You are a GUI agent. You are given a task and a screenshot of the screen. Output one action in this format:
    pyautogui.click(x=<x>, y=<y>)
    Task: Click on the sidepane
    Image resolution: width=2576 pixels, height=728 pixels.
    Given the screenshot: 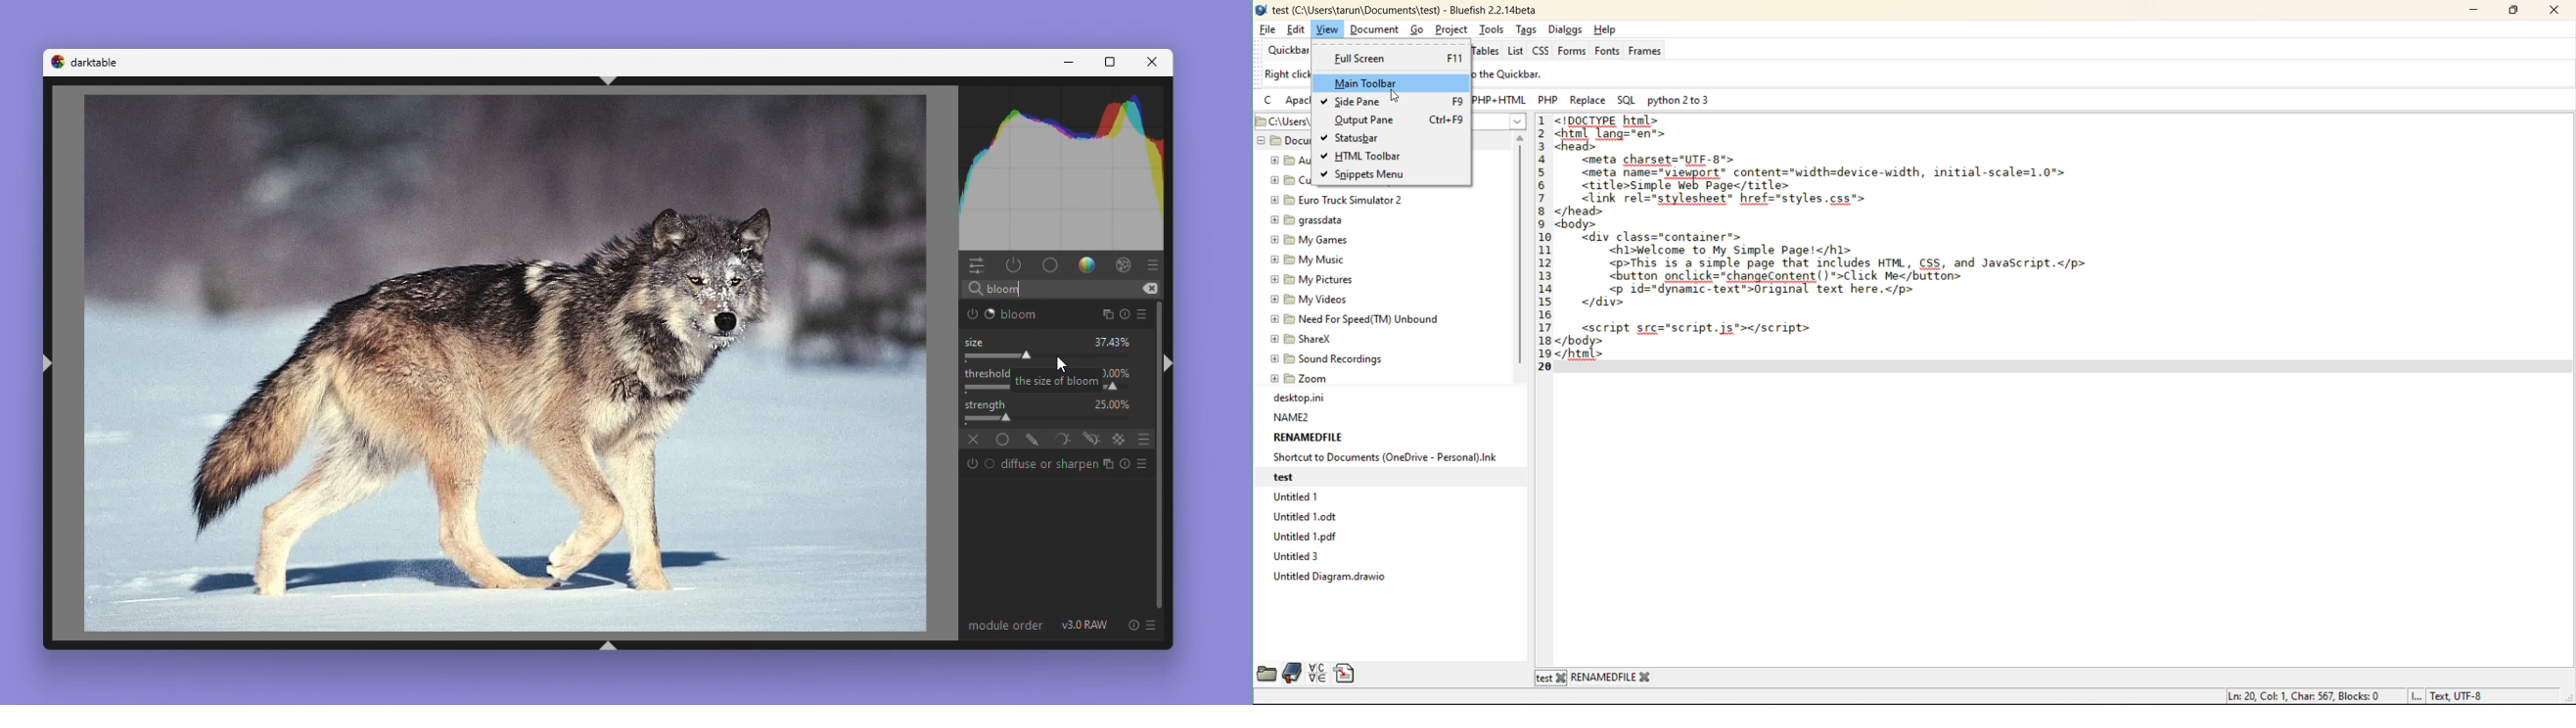 What is the action you would take?
    pyautogui.click(x=1361, y=103)
    